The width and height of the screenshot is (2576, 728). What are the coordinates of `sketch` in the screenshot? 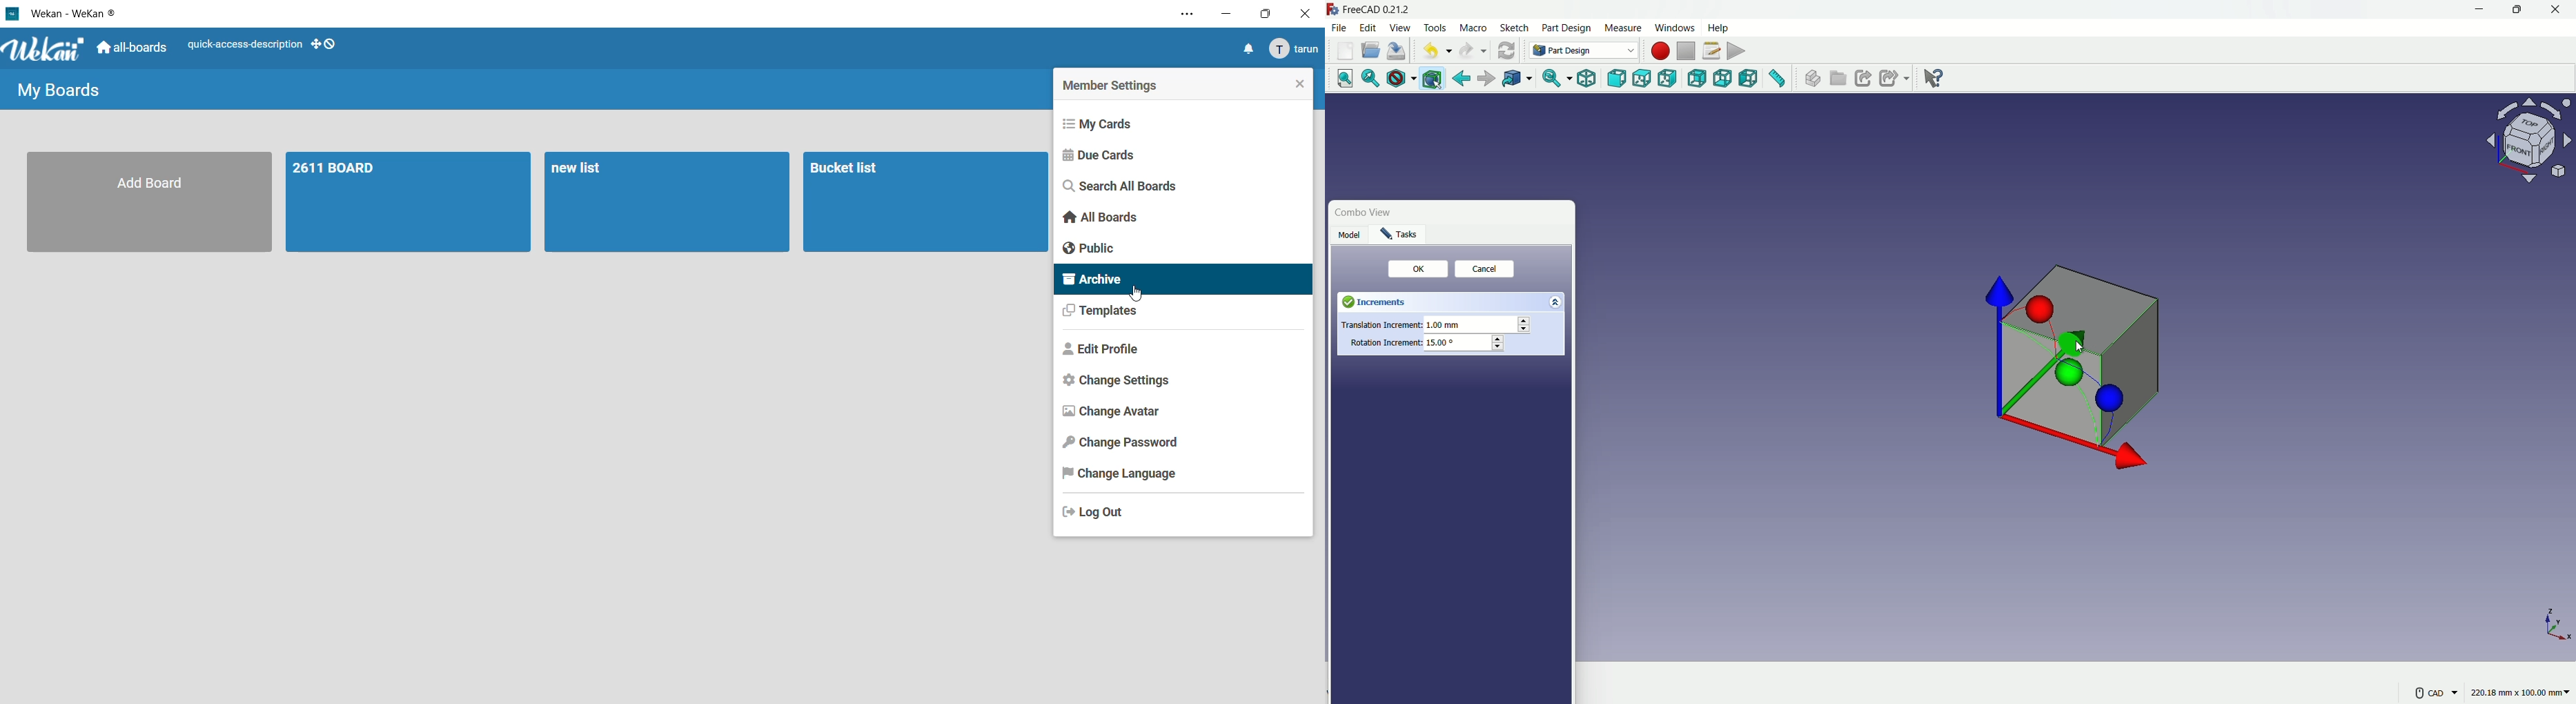 It's located at (1515, 29).